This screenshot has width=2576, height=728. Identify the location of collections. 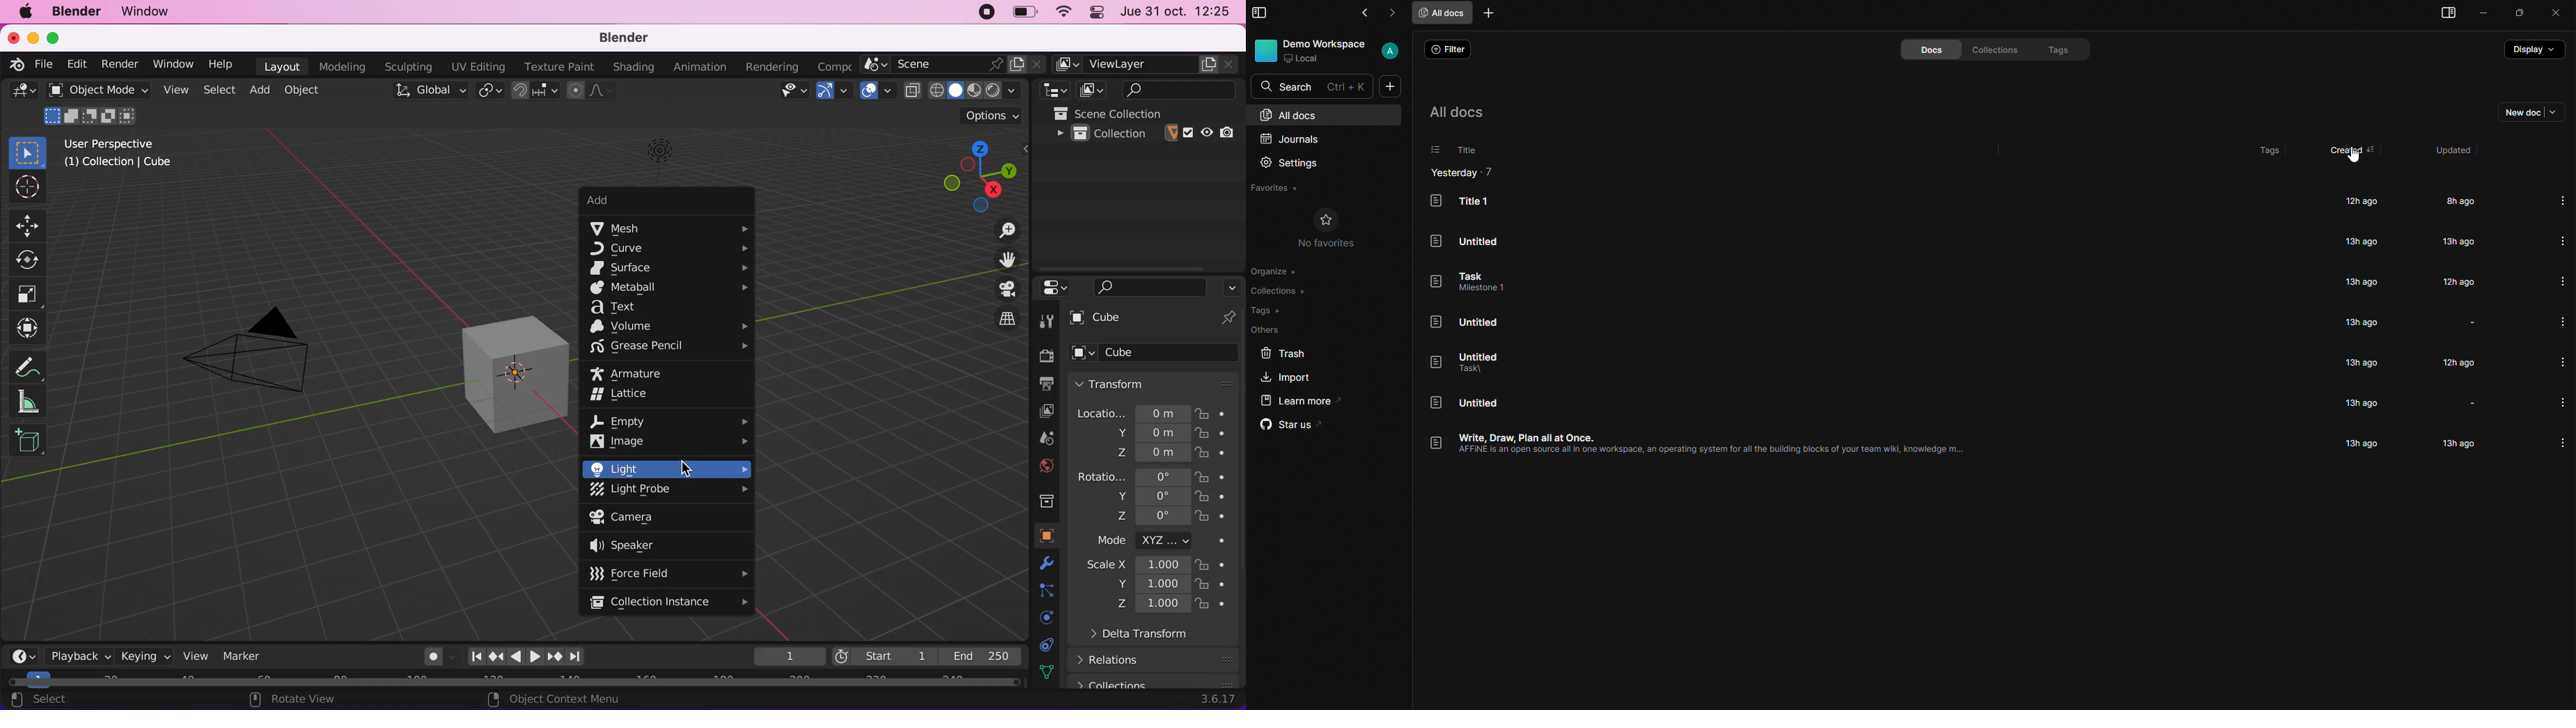
(1042, 499).